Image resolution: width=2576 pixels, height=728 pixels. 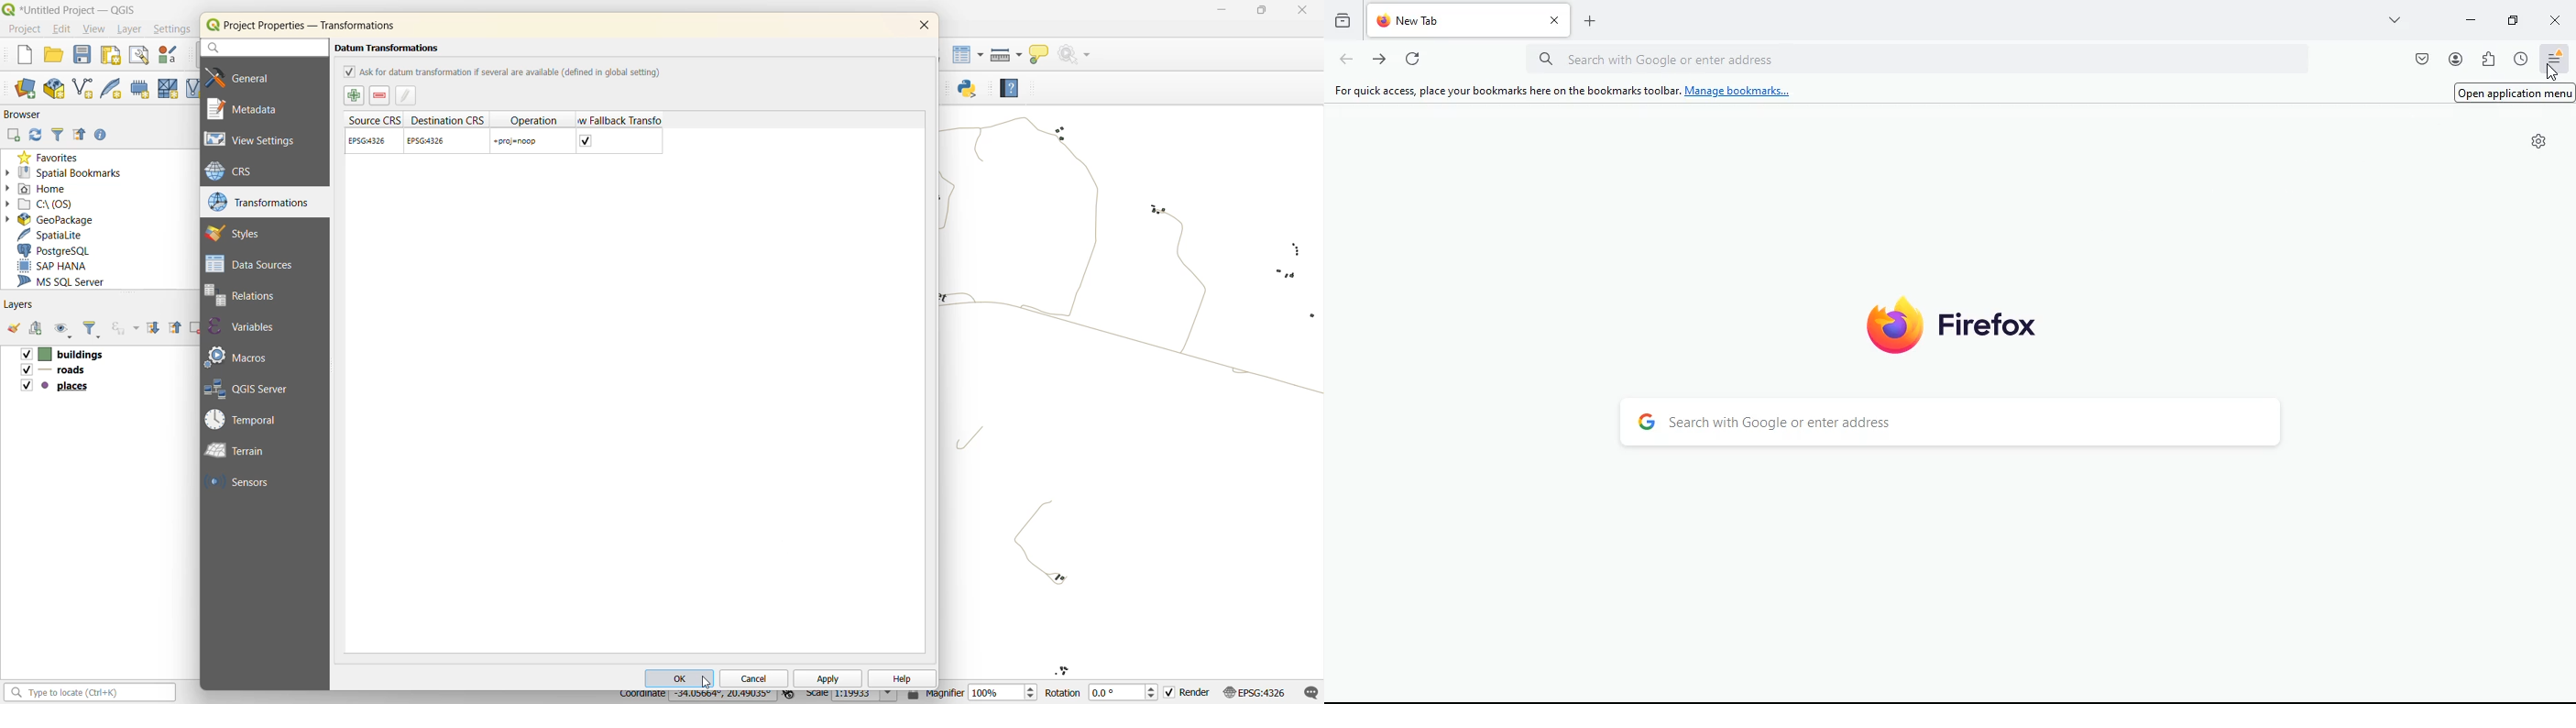 What do you see at coordinates (2471, 19) in the screenshot?
I see `minimize` at bounding box center [2471, 19].